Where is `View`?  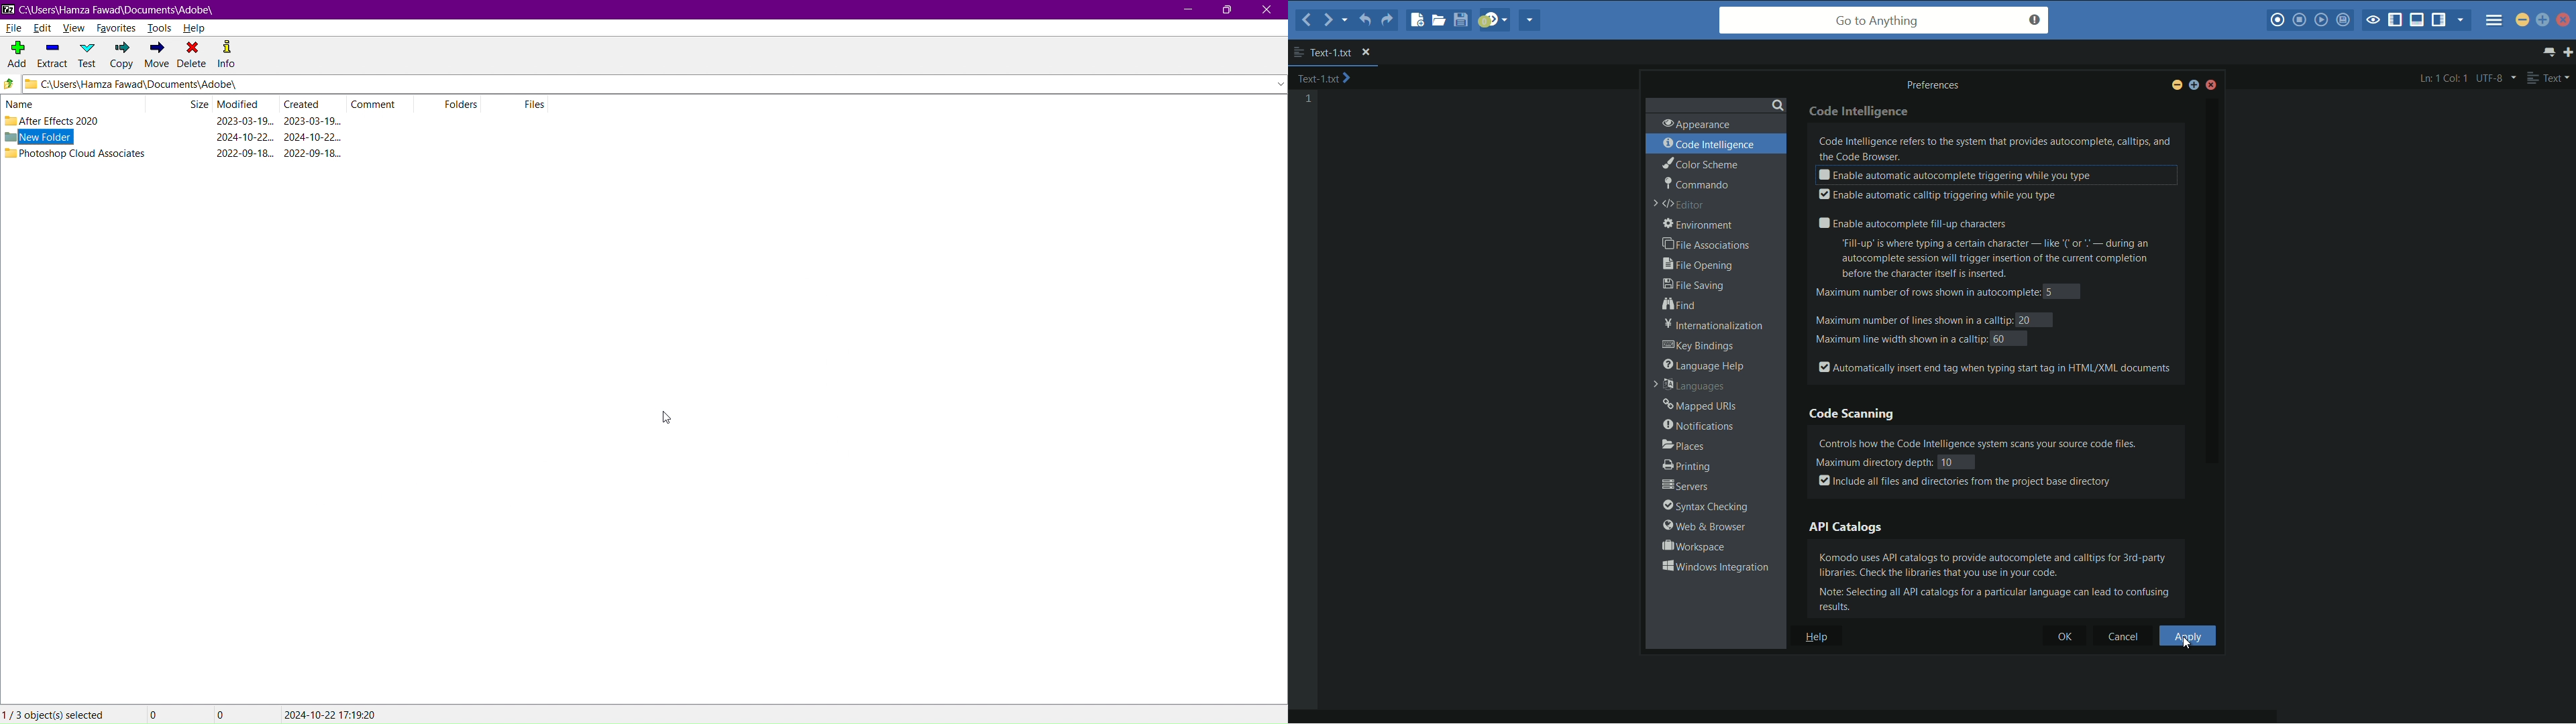
View is located at coordinates (74, 27).